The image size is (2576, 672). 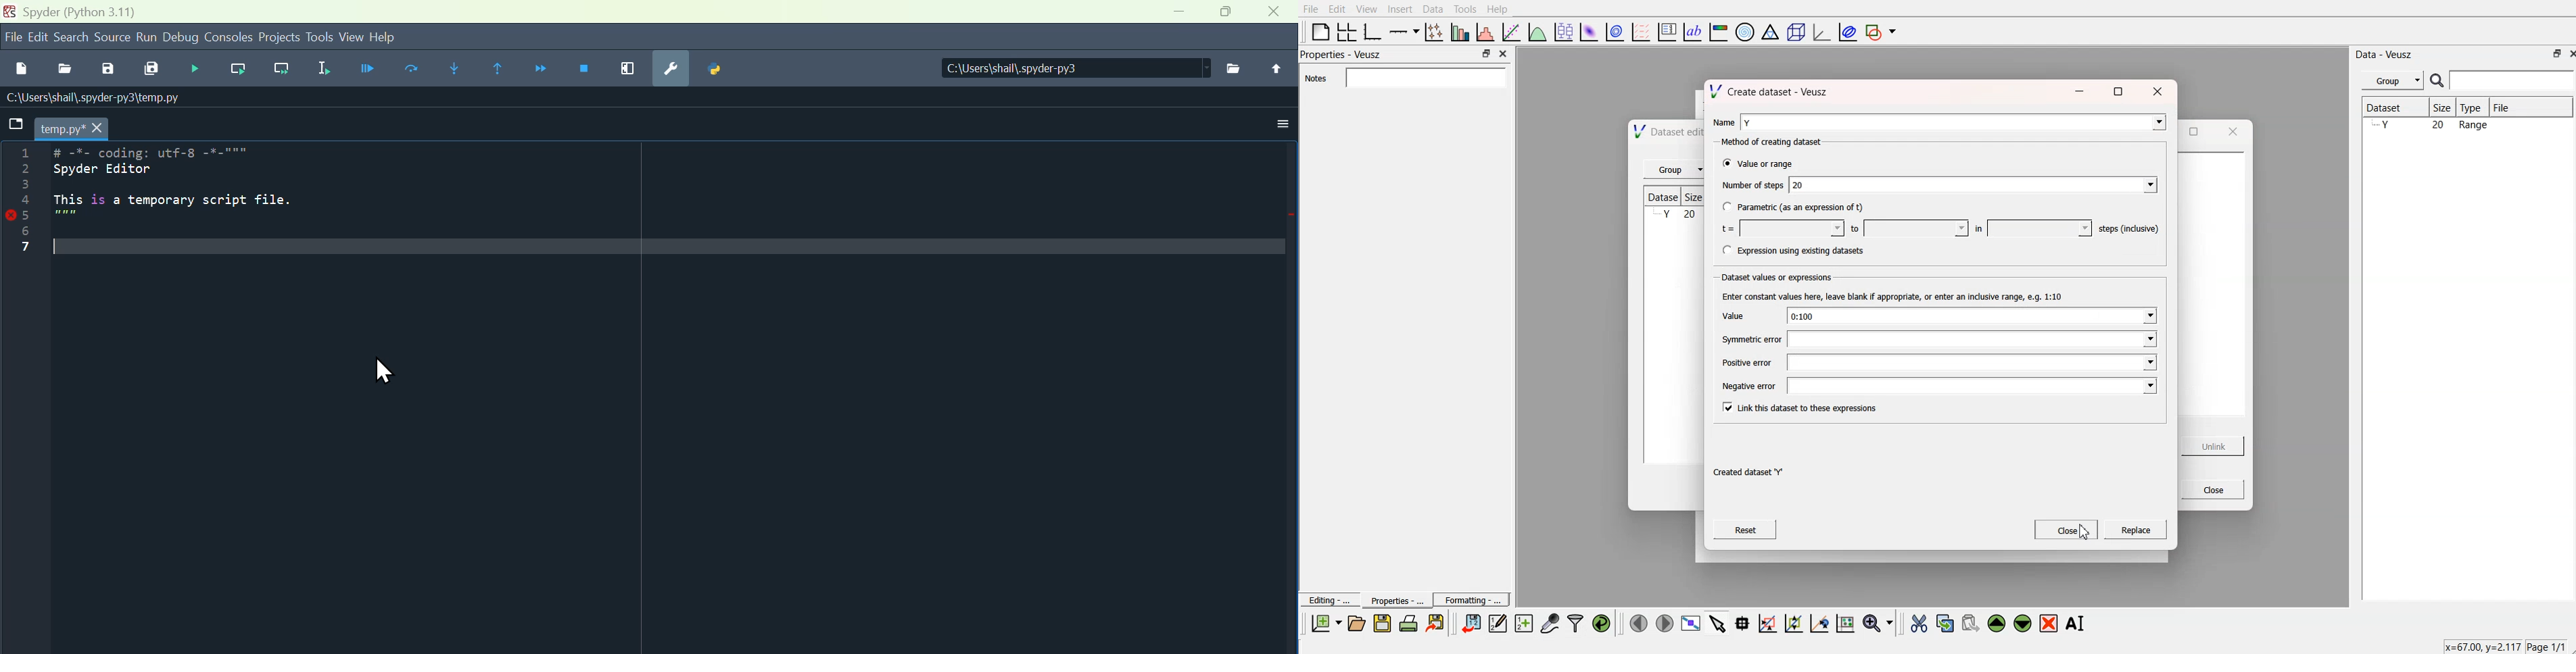 What do you see at coordinates (451, 70) in the screenshot?
I see `Step in to function` at bounding box center [451, 70].